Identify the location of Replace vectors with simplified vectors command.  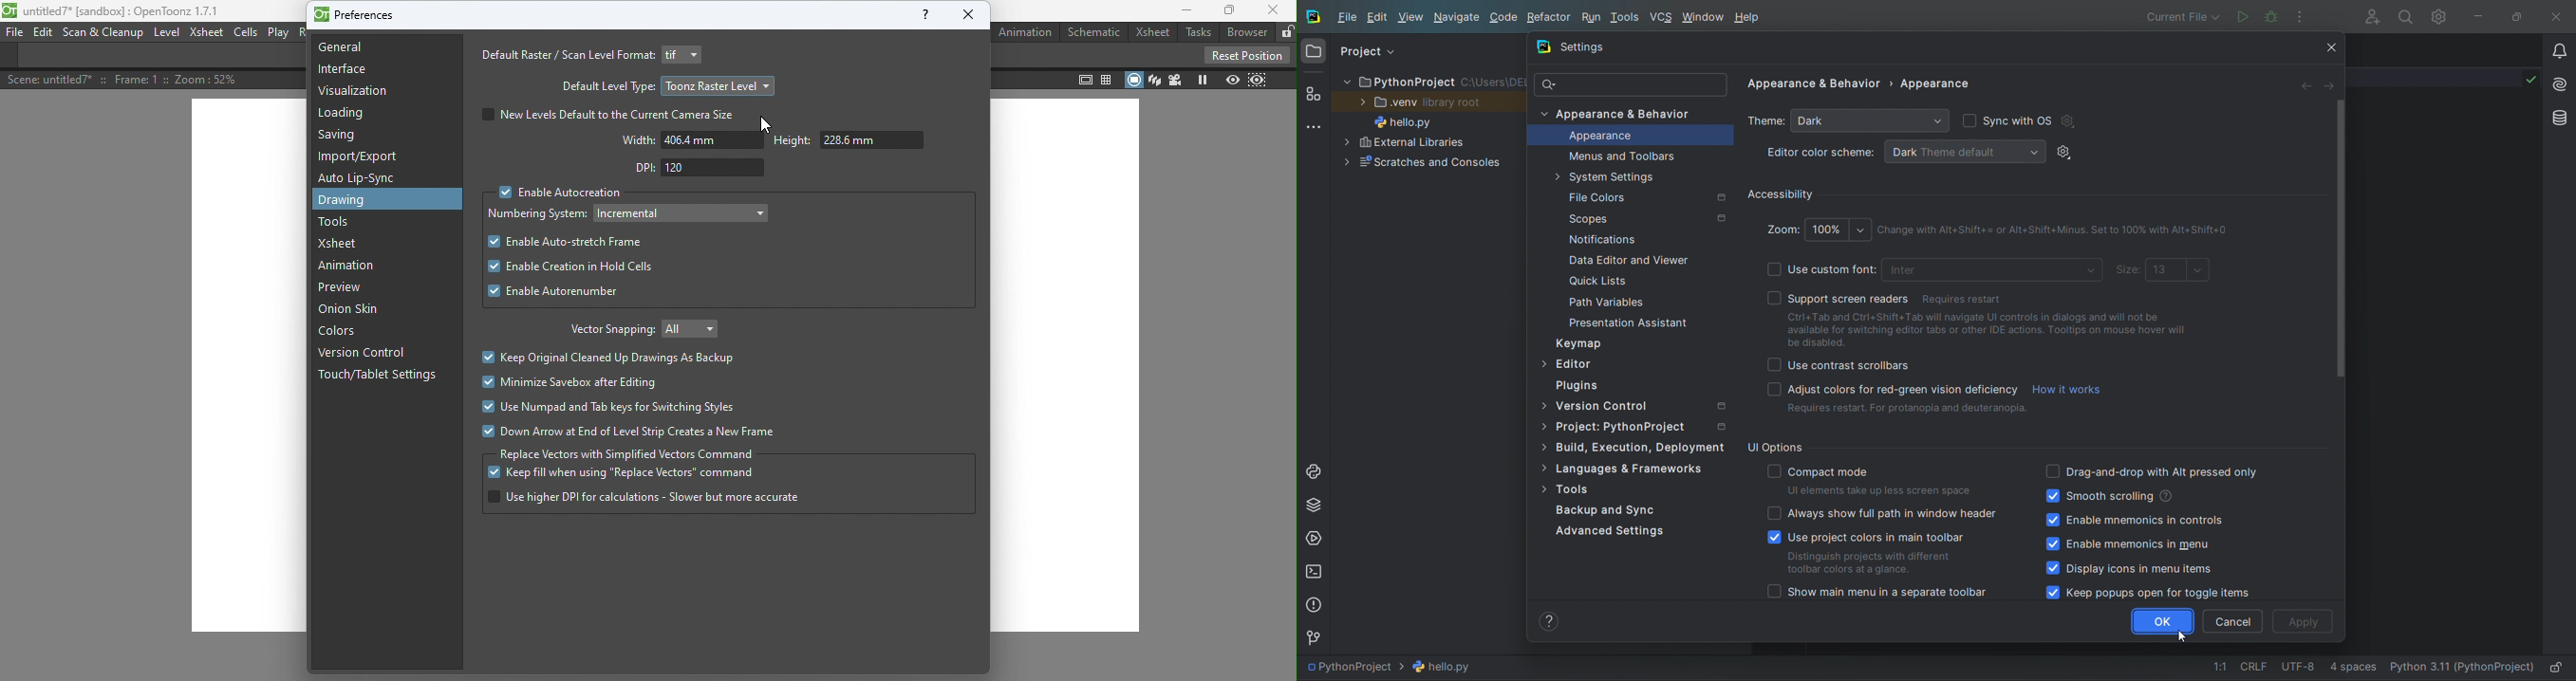
(628, 453).